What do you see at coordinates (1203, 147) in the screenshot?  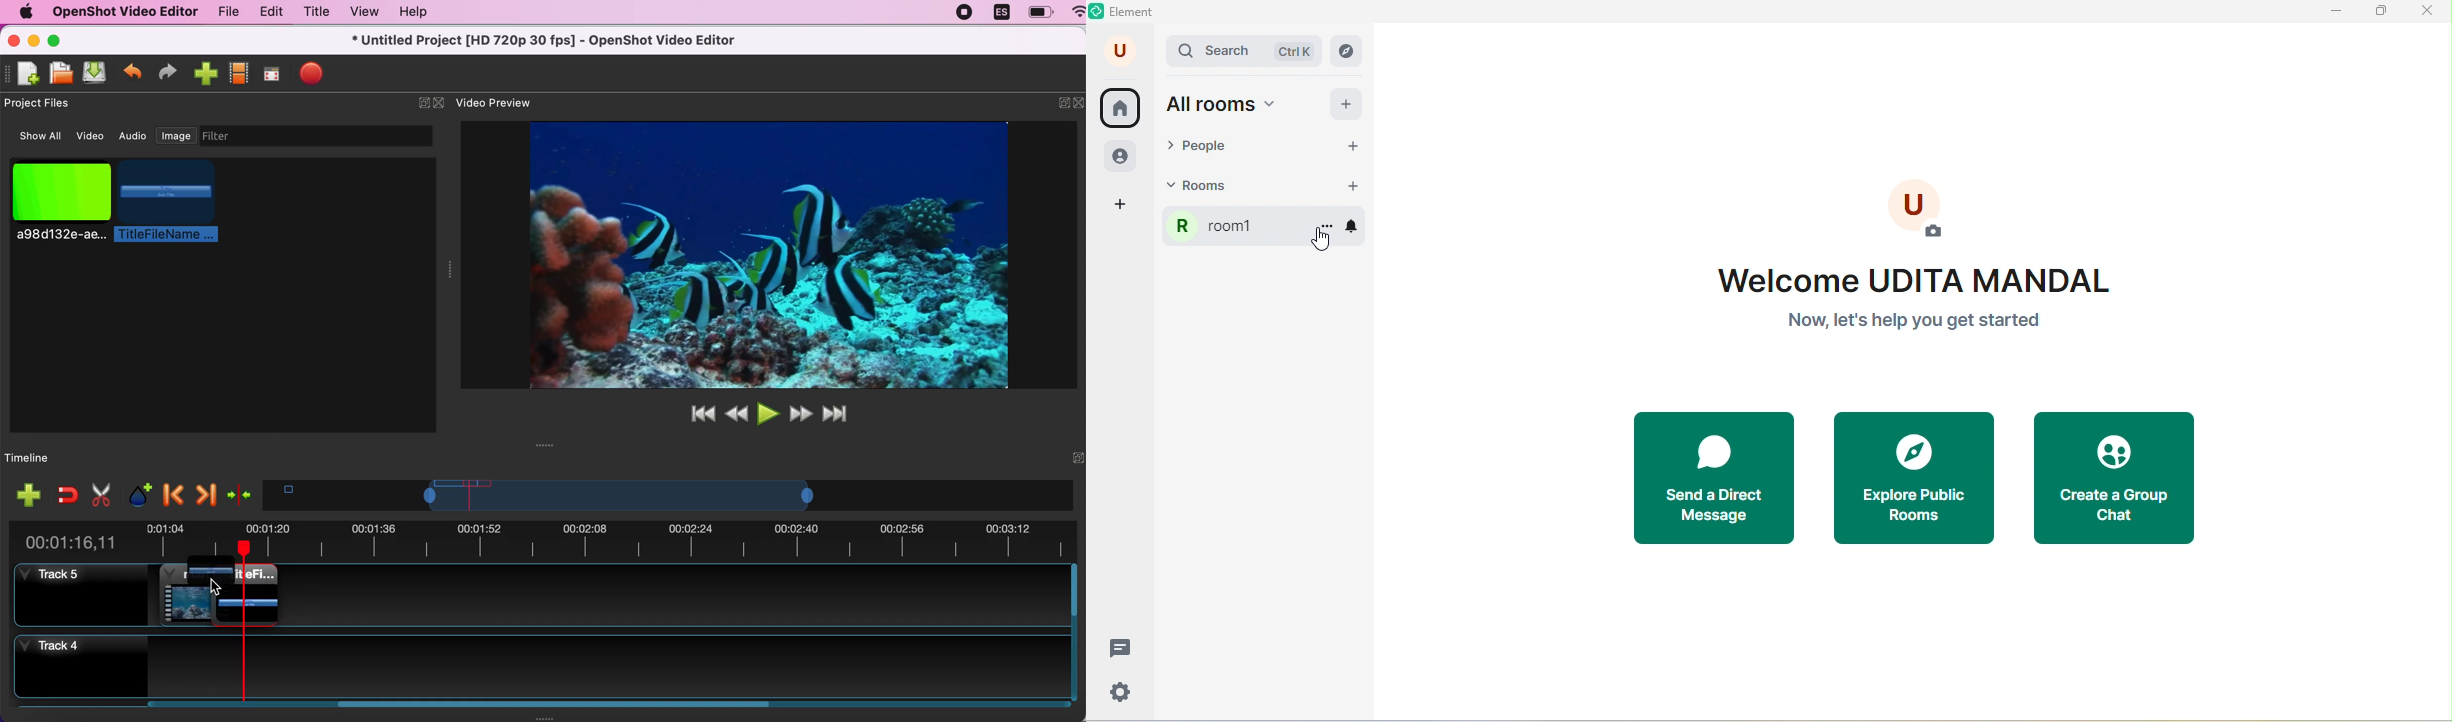 I see `people` at bounding box center [1203, 147].